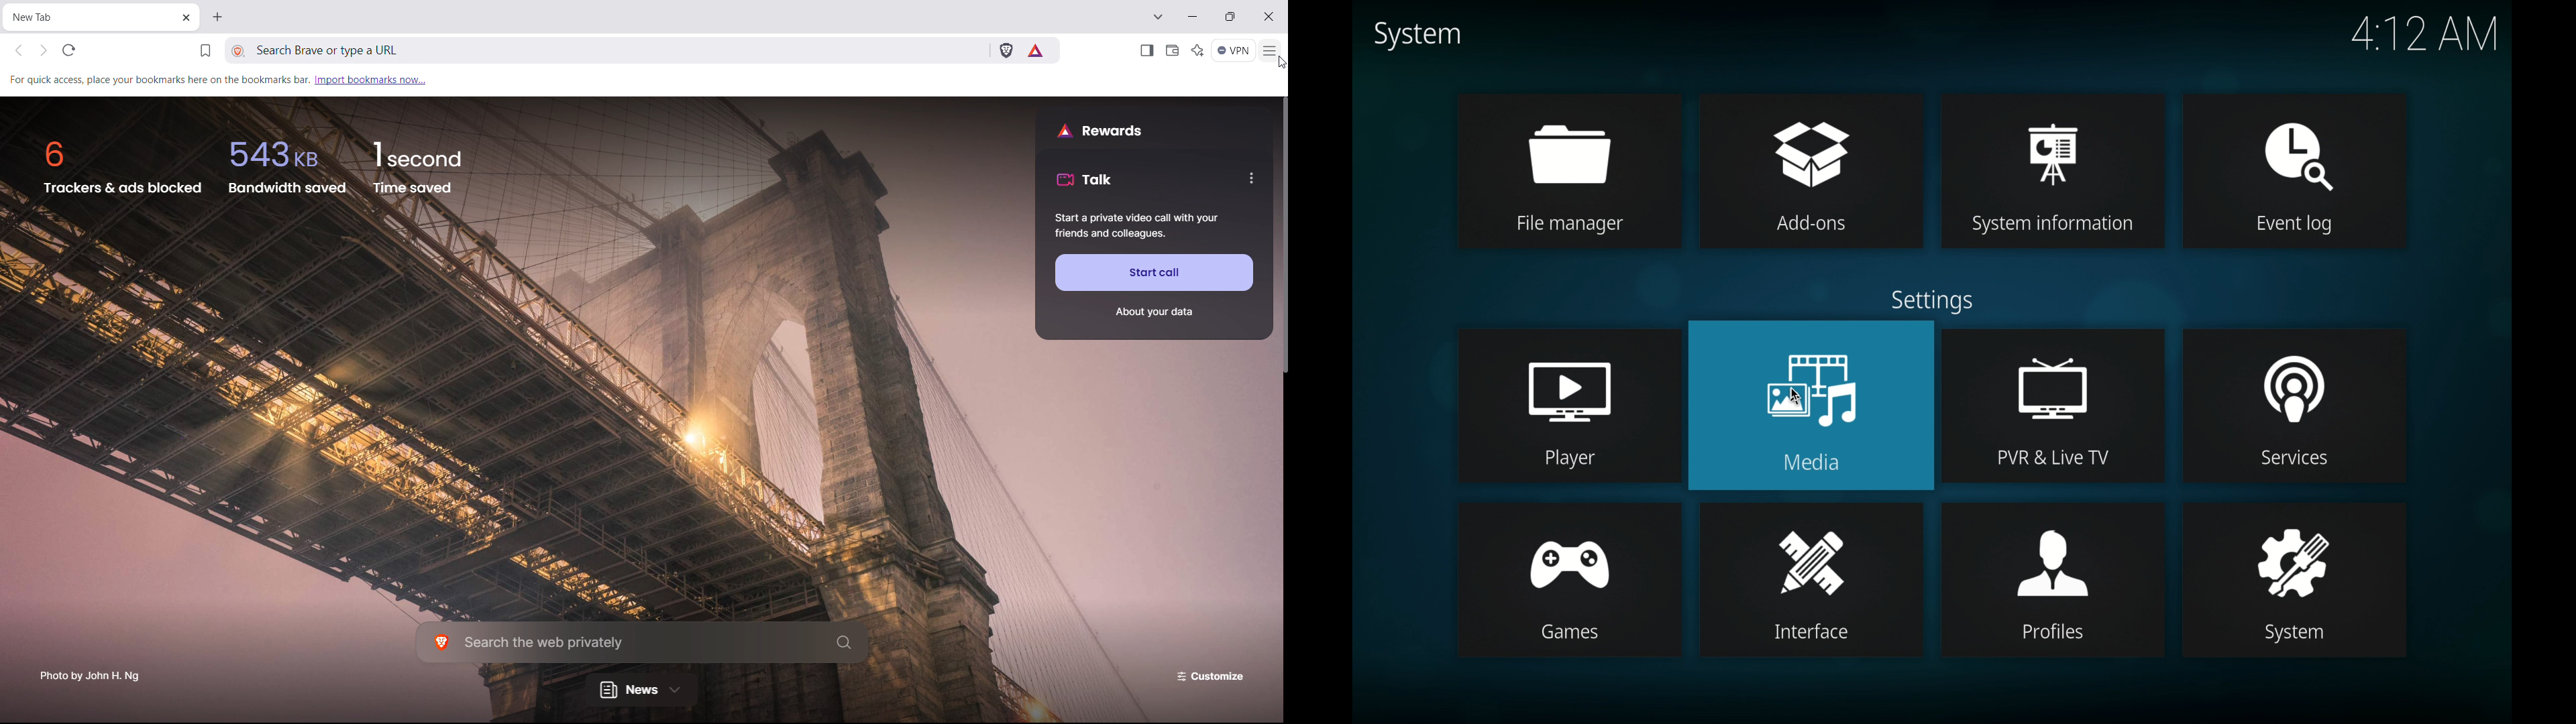 The image size is (2576, 728). What do you see at coordinates (2054, 554) in the screenshot?
I see `profiles` at bounding box center [2054, 554].